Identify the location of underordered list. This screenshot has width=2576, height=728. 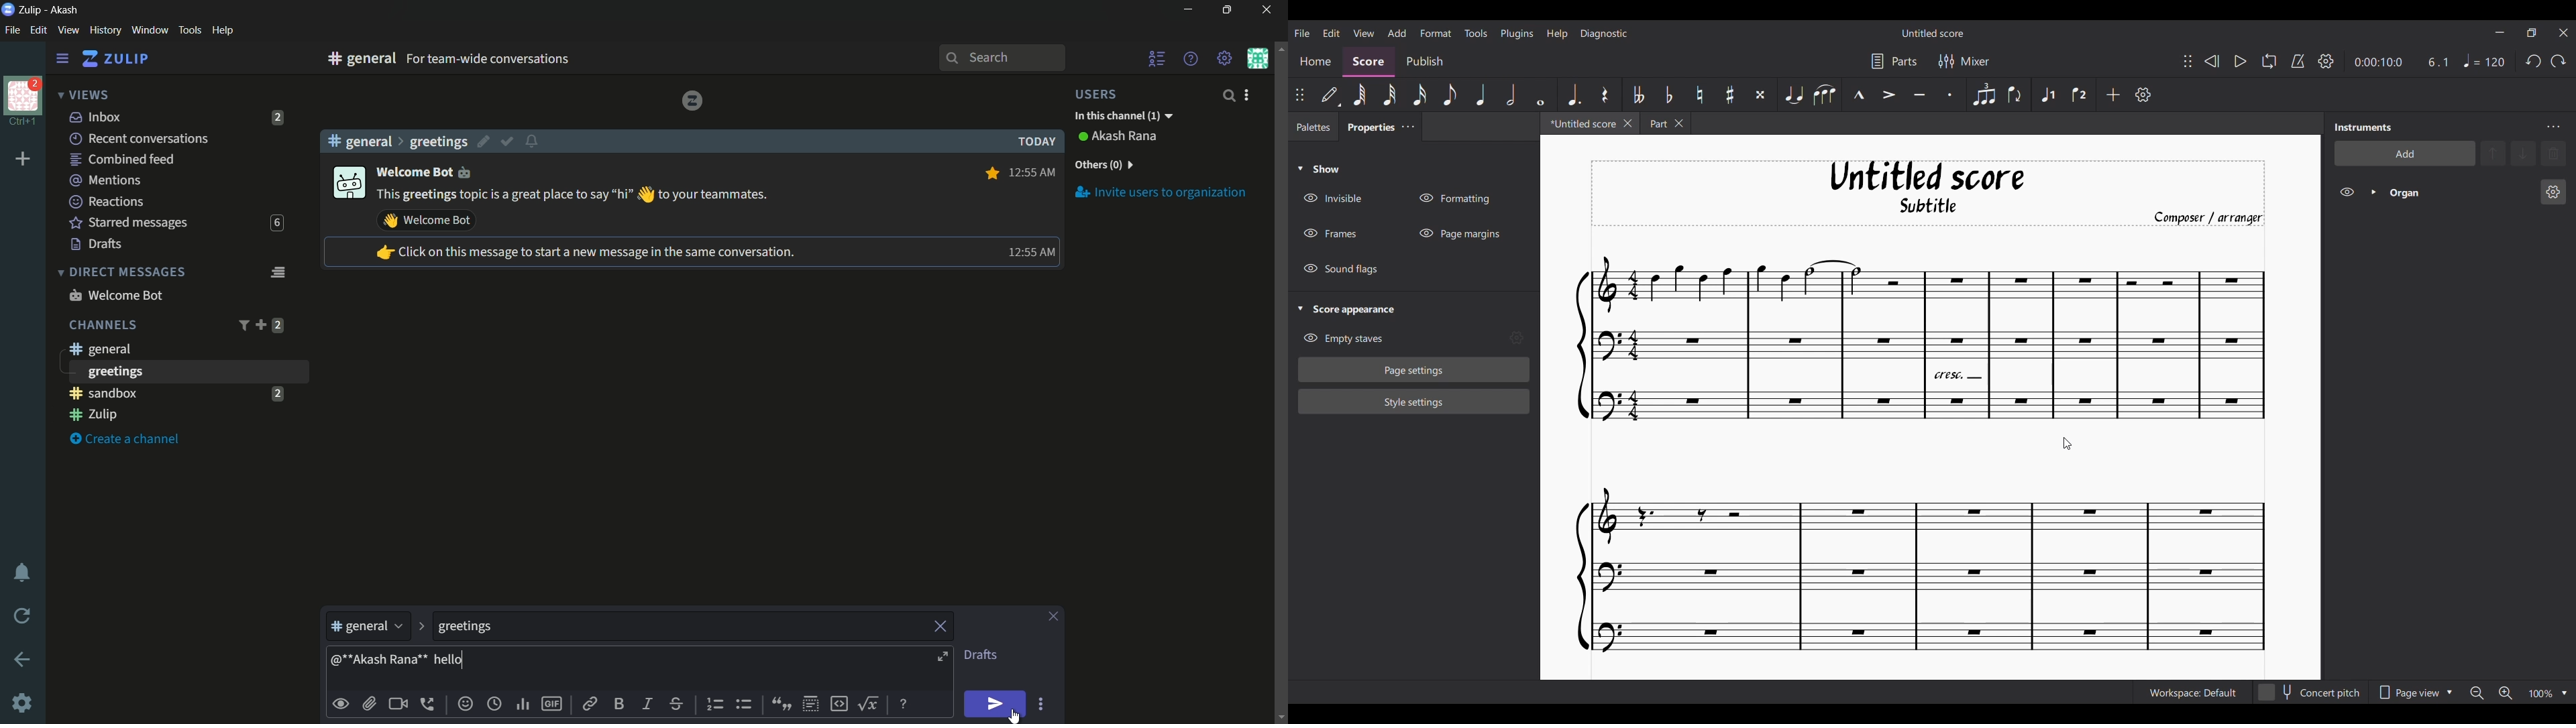
(743, 703).